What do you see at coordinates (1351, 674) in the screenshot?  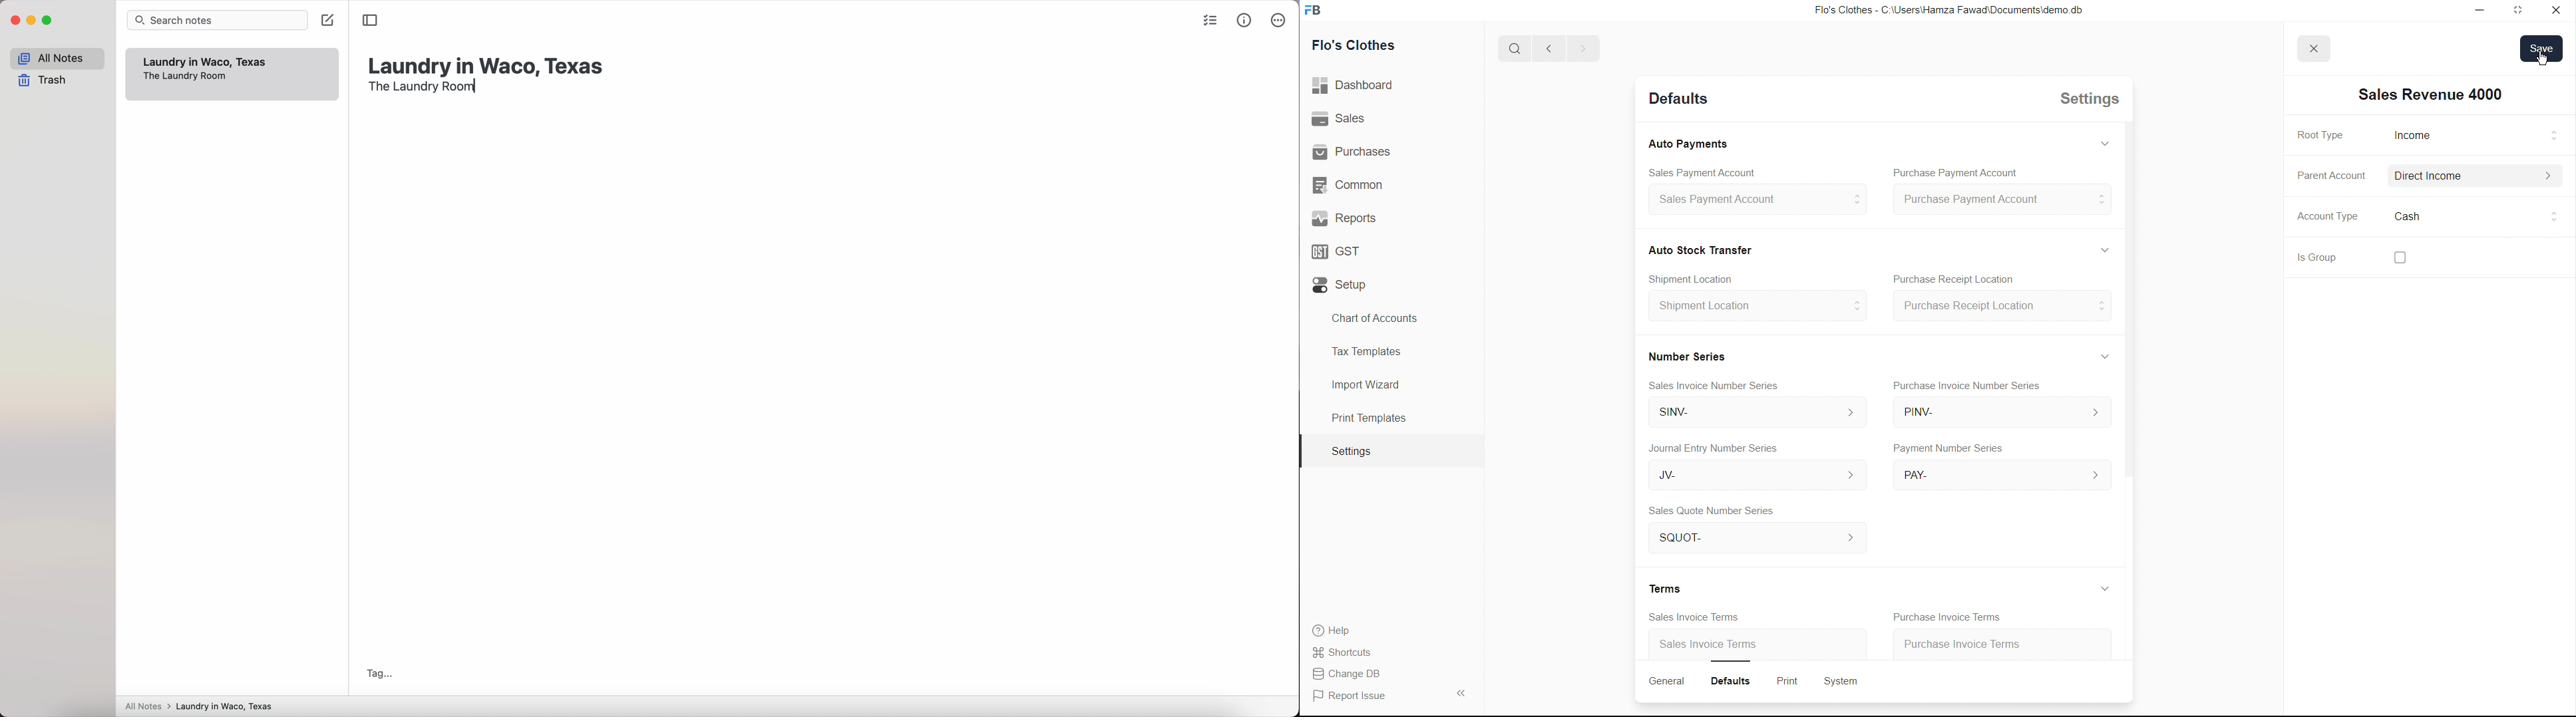 I see `Change DB` at bounding box center [1351, 674].